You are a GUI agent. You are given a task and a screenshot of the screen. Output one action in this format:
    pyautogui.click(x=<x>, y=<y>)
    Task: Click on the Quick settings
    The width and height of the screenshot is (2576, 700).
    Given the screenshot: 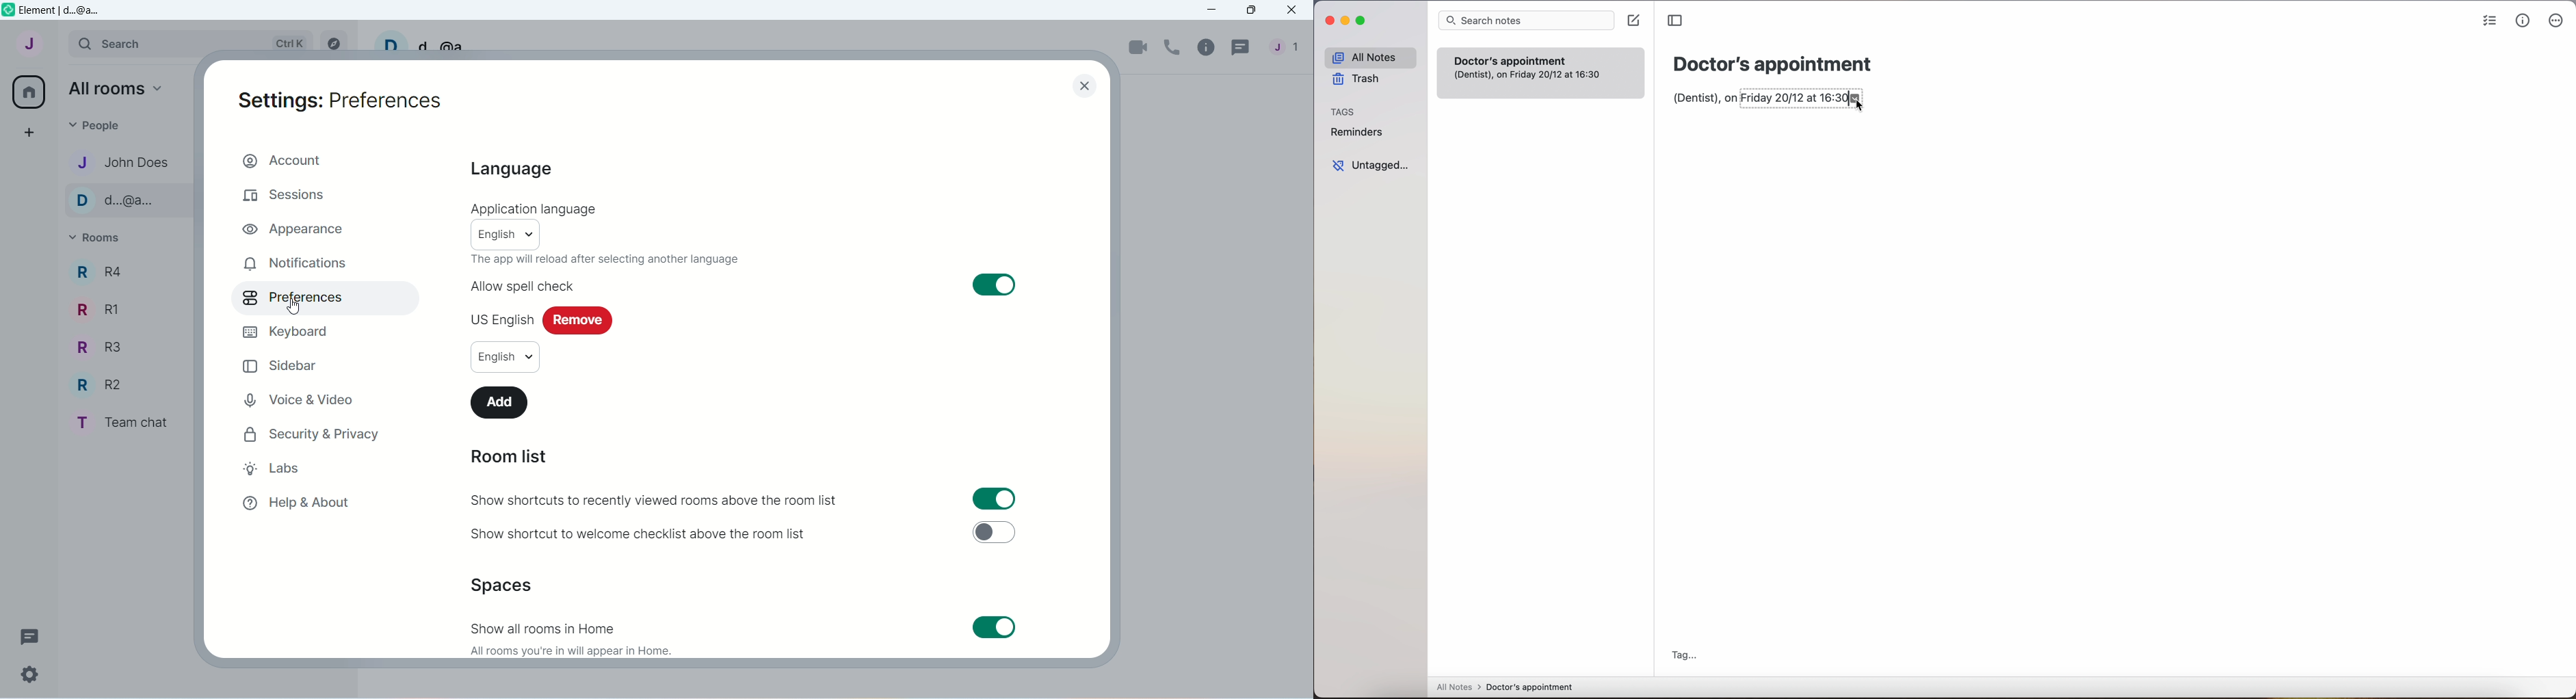 What is the action you would take?
    pyautogui.click(x=31, y=673)
    